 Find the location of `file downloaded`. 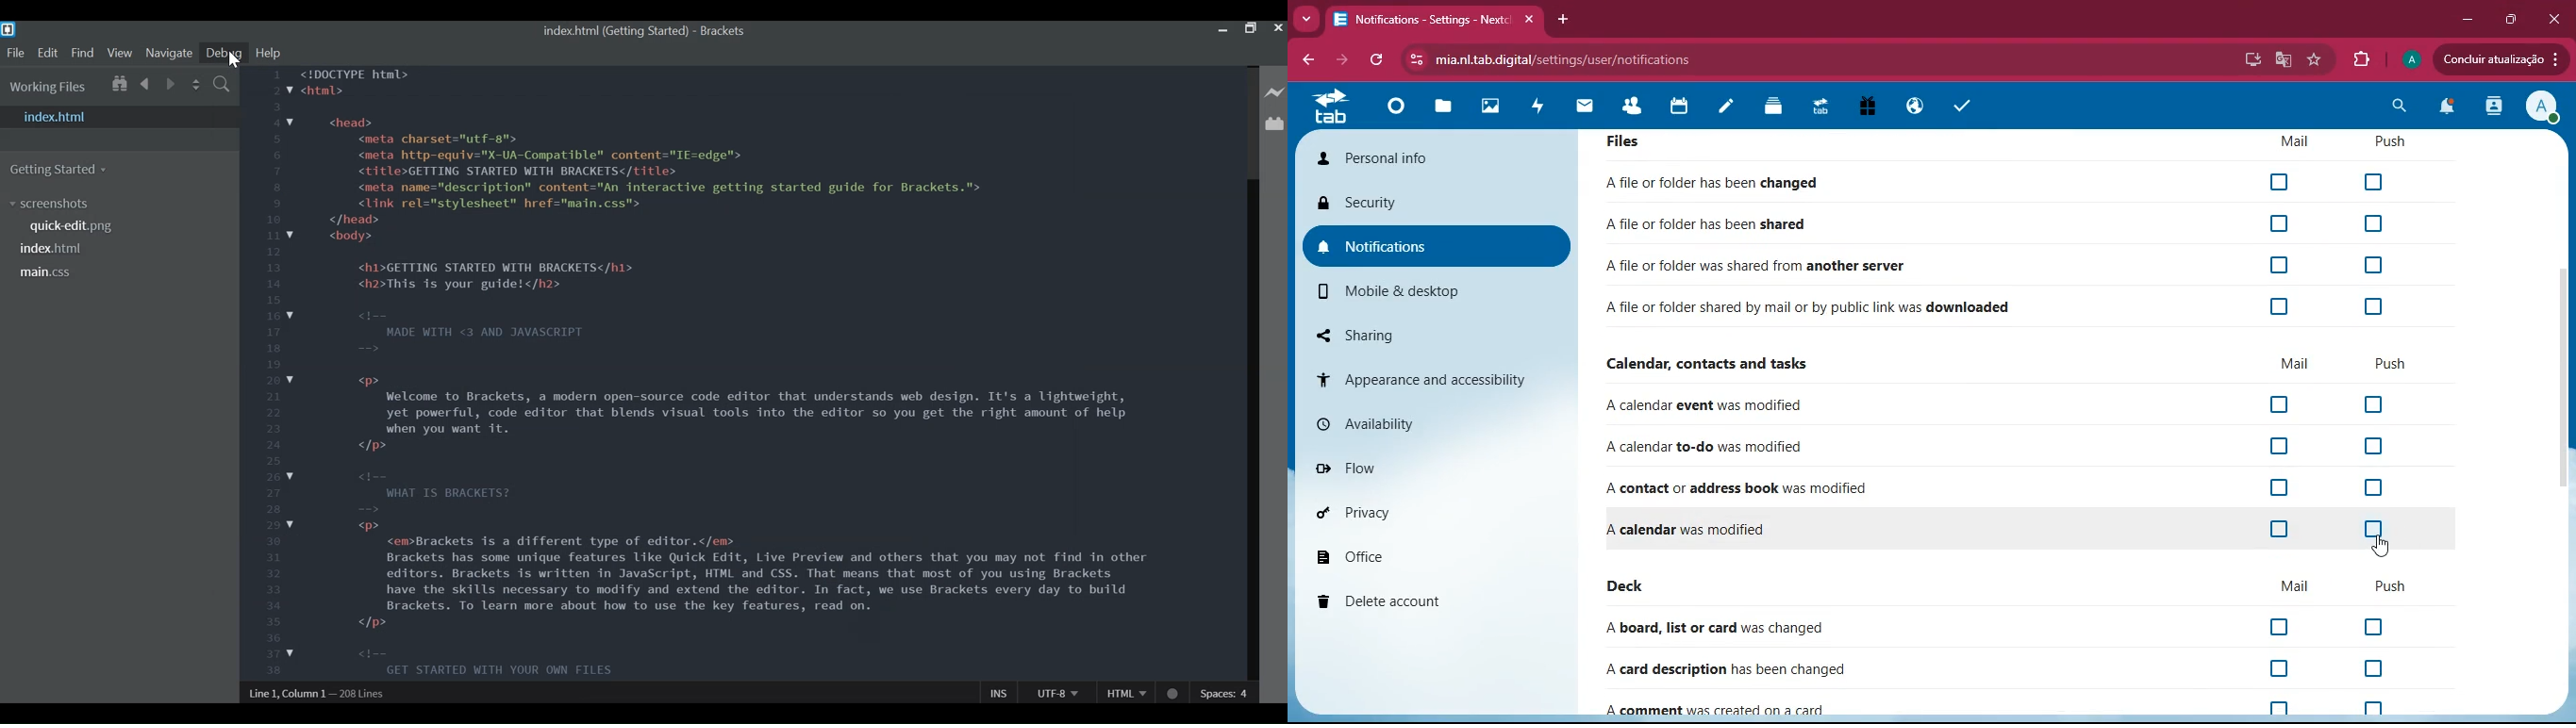

file downloaded is located at coordinates (1814, 307).